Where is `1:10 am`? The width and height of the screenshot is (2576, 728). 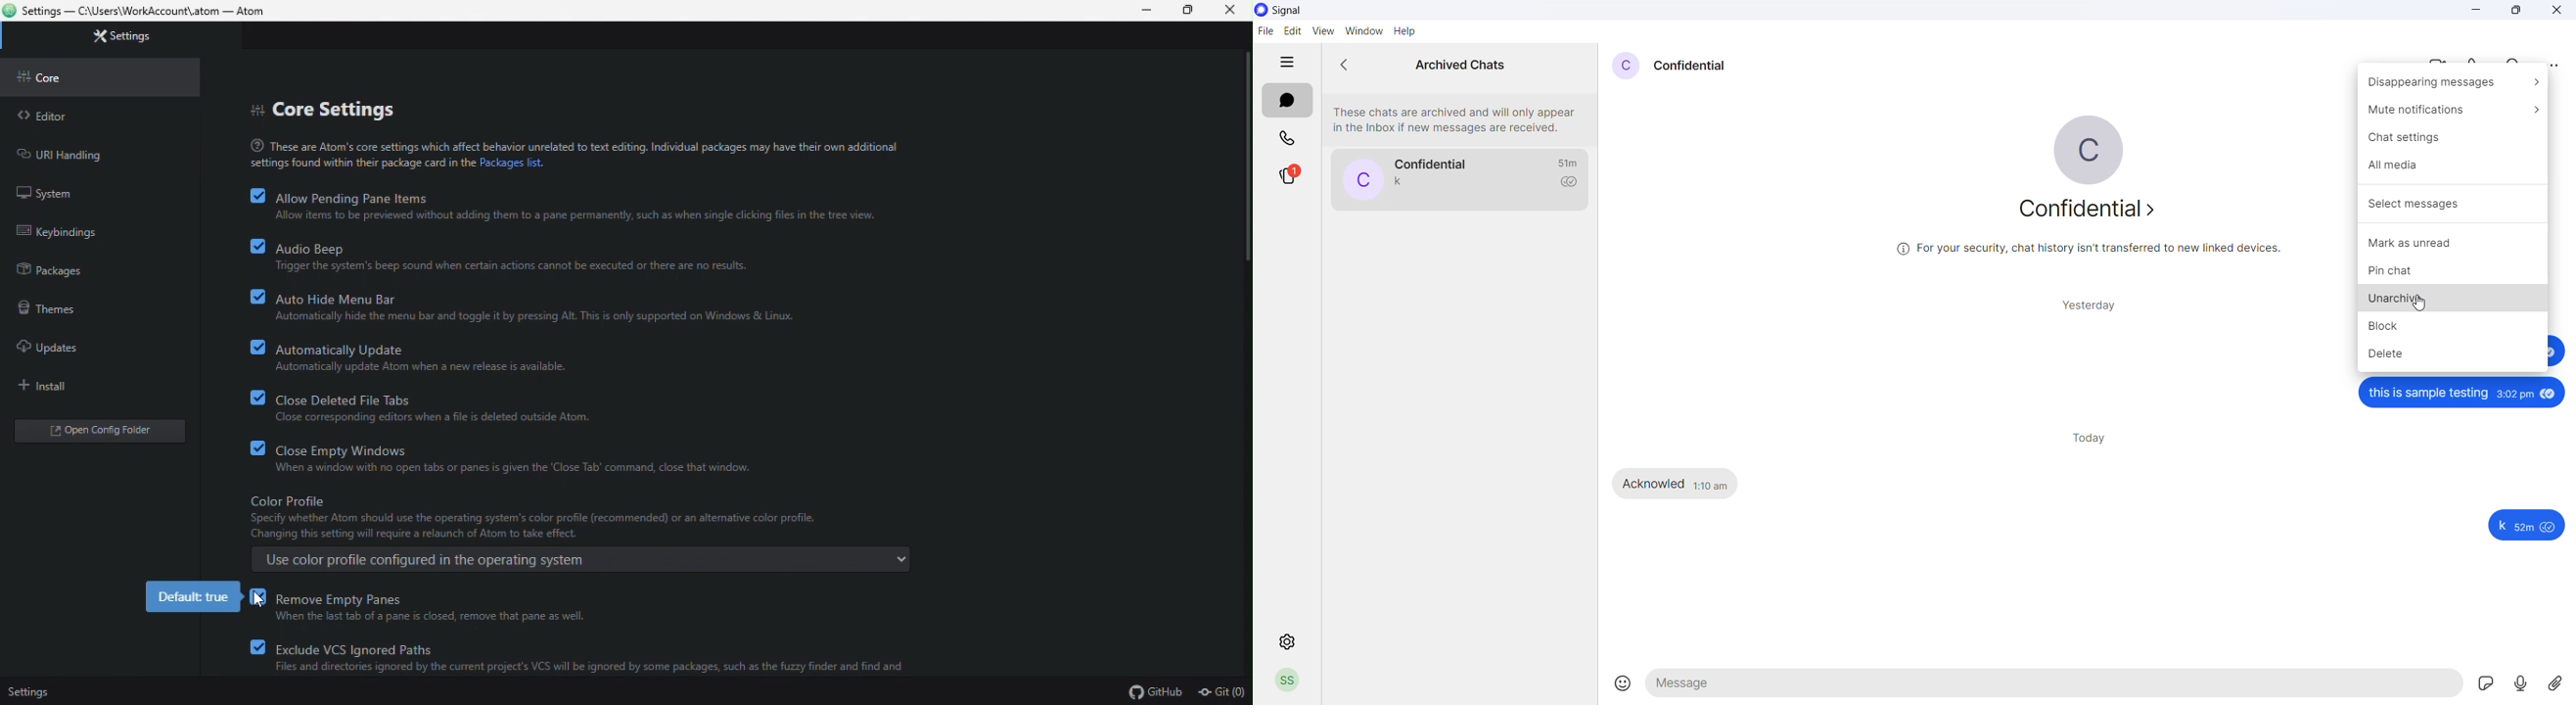 1:10 am is located at coordinates (1714, 485).